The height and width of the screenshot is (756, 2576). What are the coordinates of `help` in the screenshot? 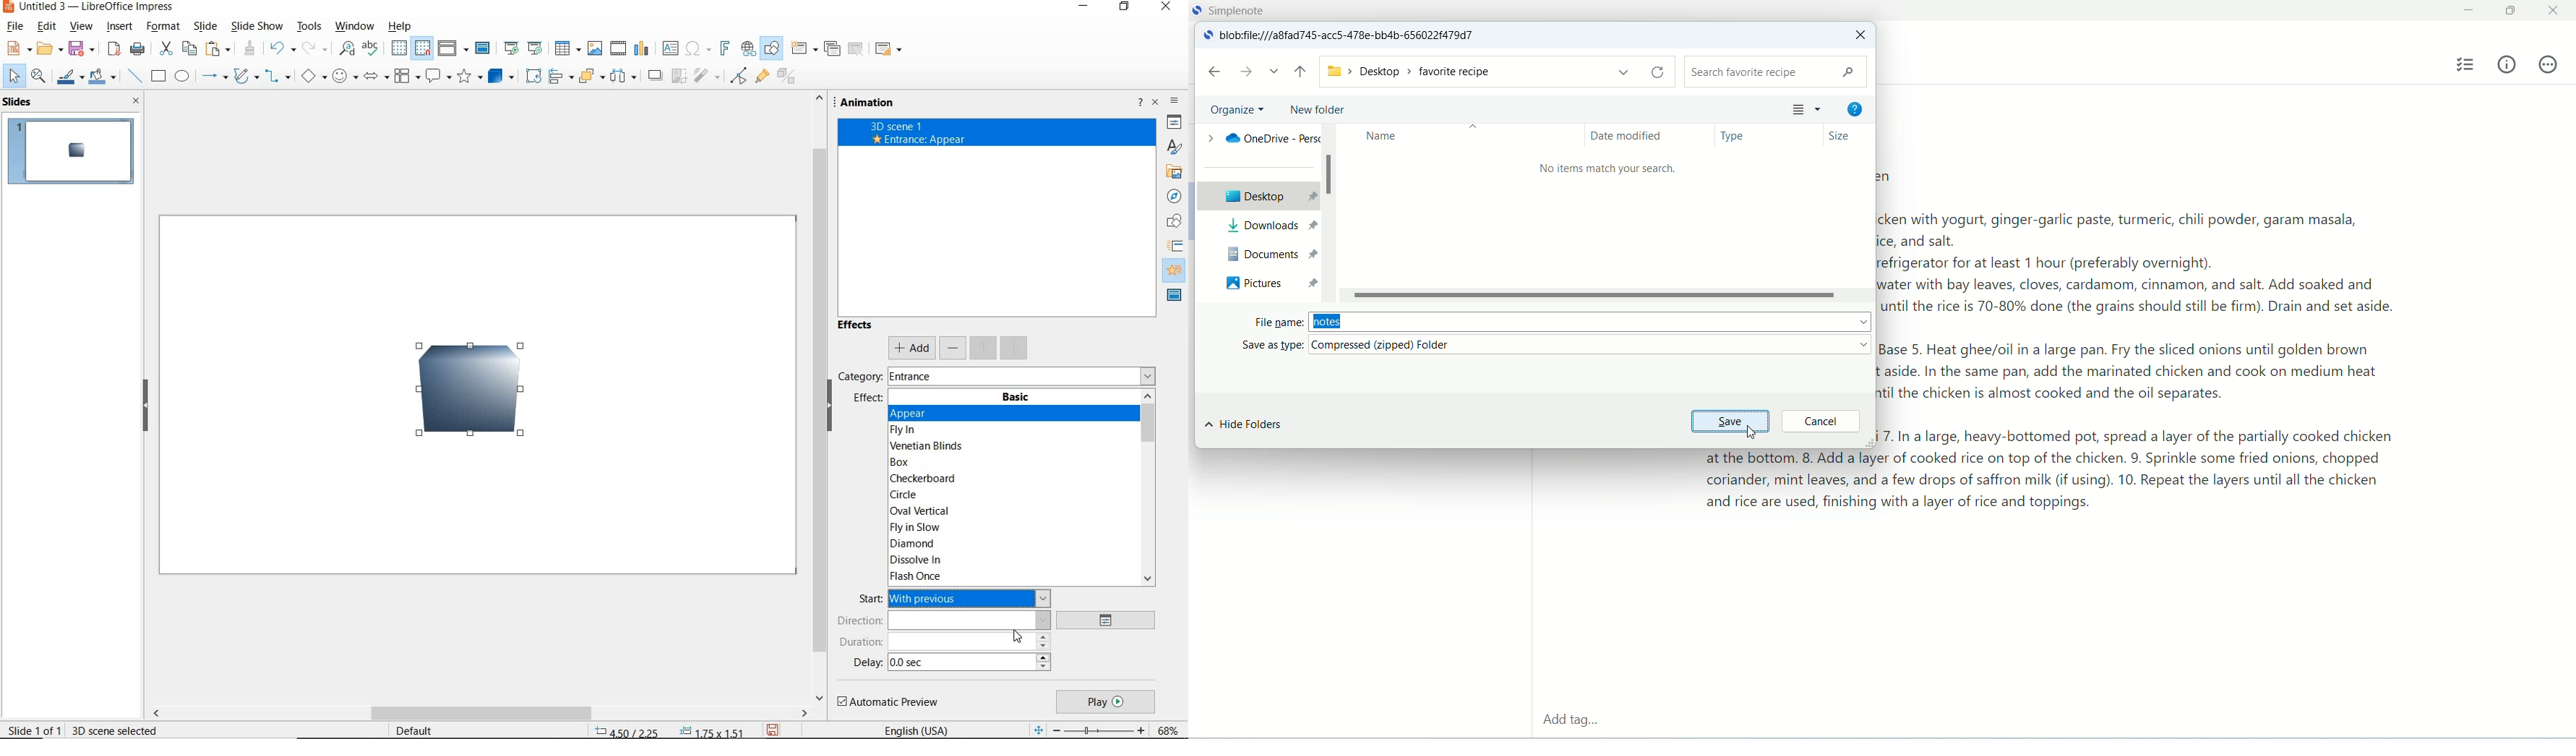 It's located at (398, 27).